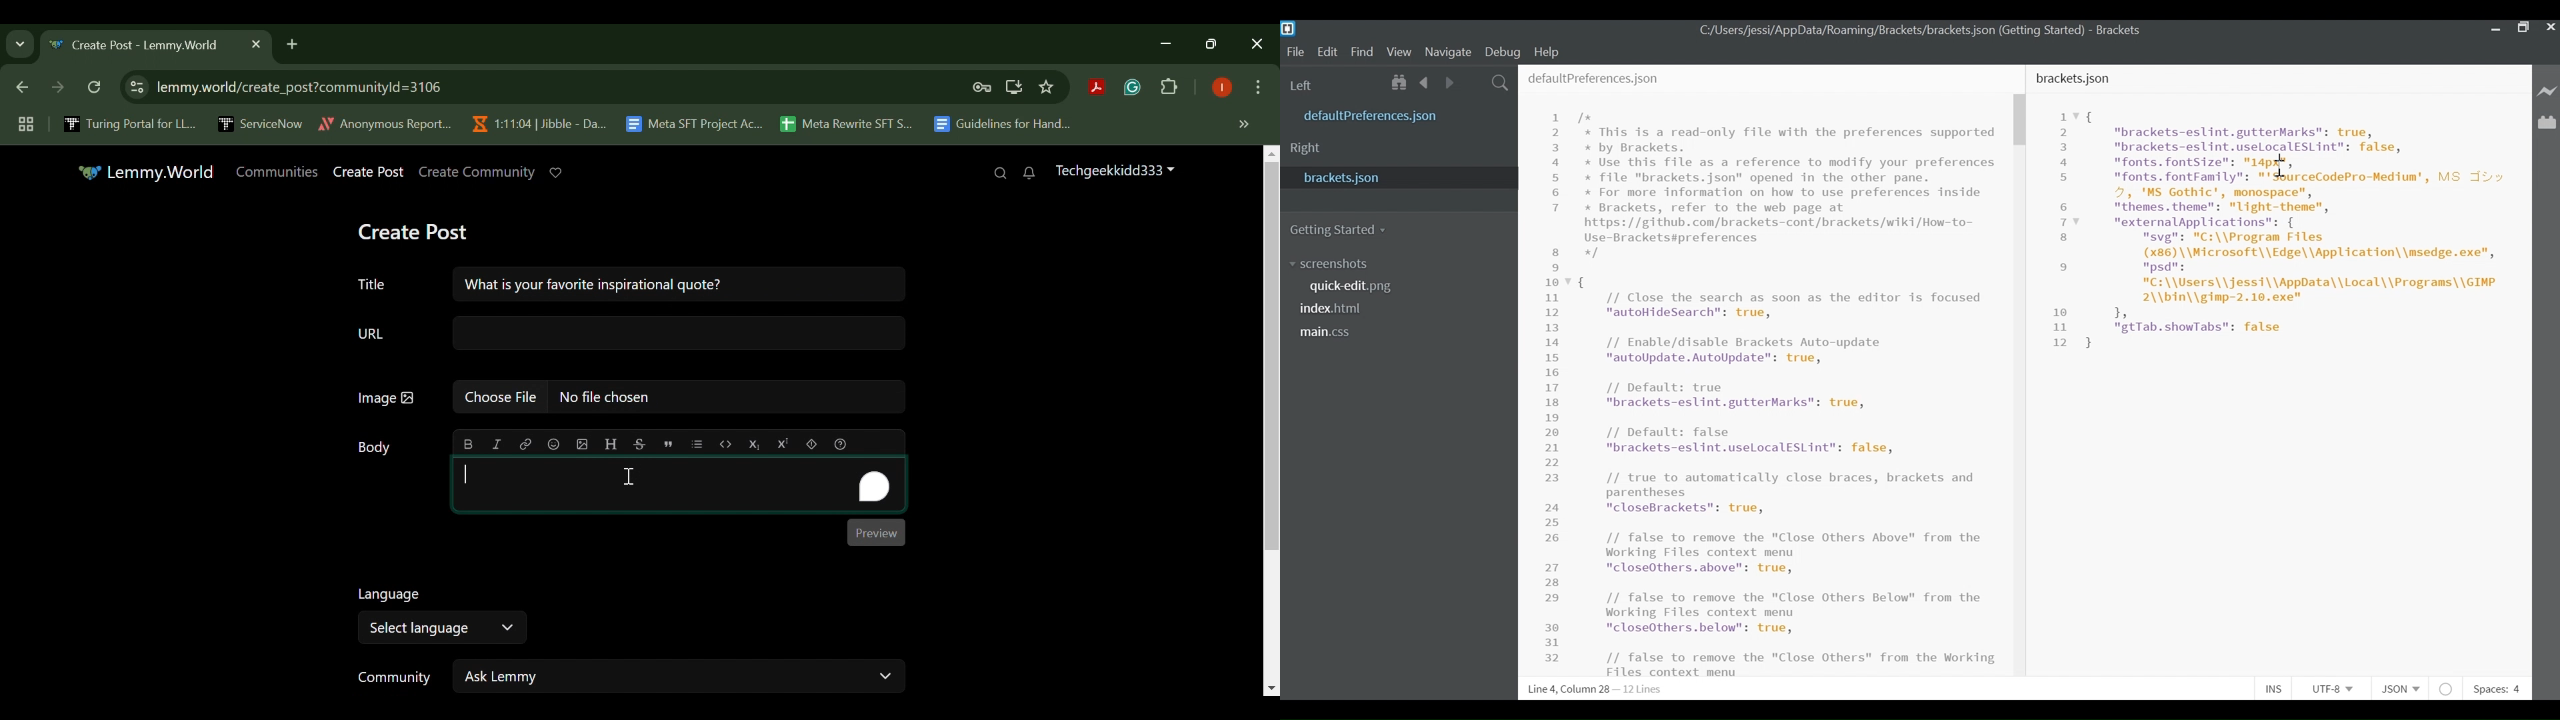 This screenshot has width=2576, height=728. I want to click on Spaces: 4, so click(2495, 689).